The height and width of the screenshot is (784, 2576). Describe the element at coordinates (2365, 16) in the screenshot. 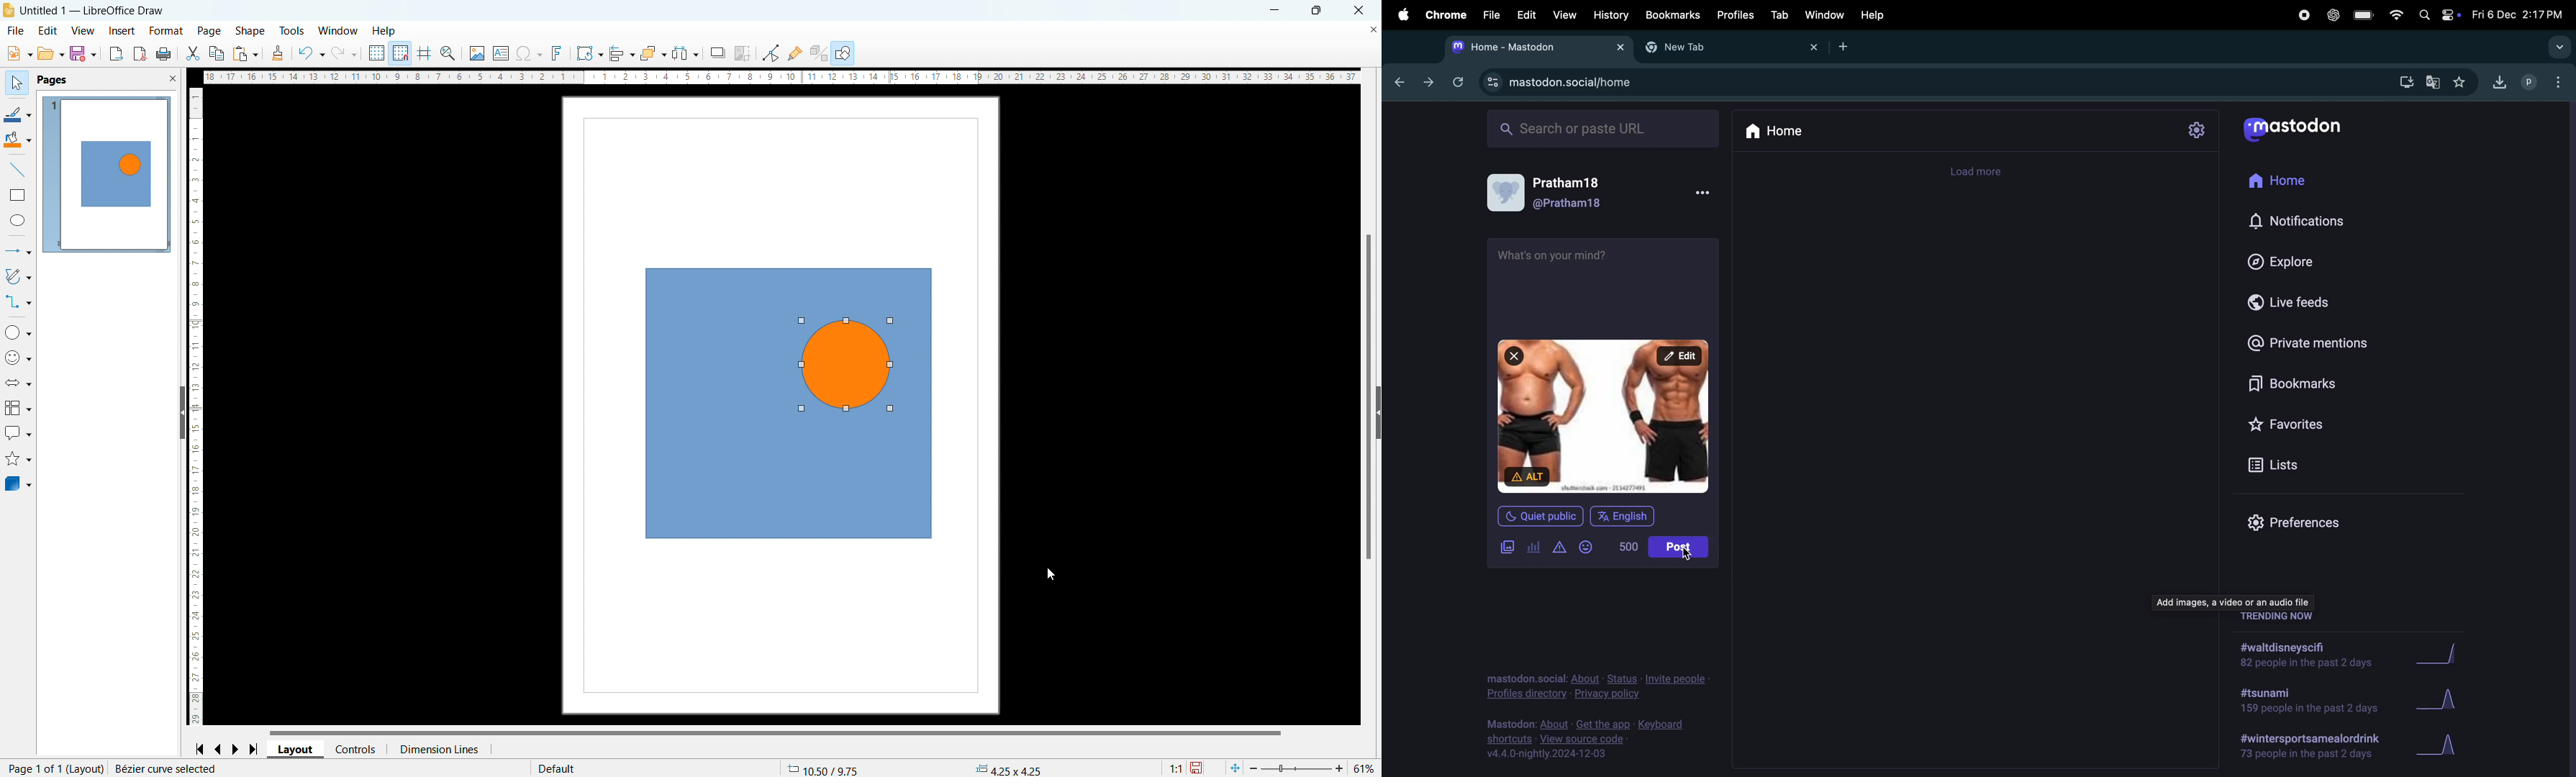

I see `battery` at that location.